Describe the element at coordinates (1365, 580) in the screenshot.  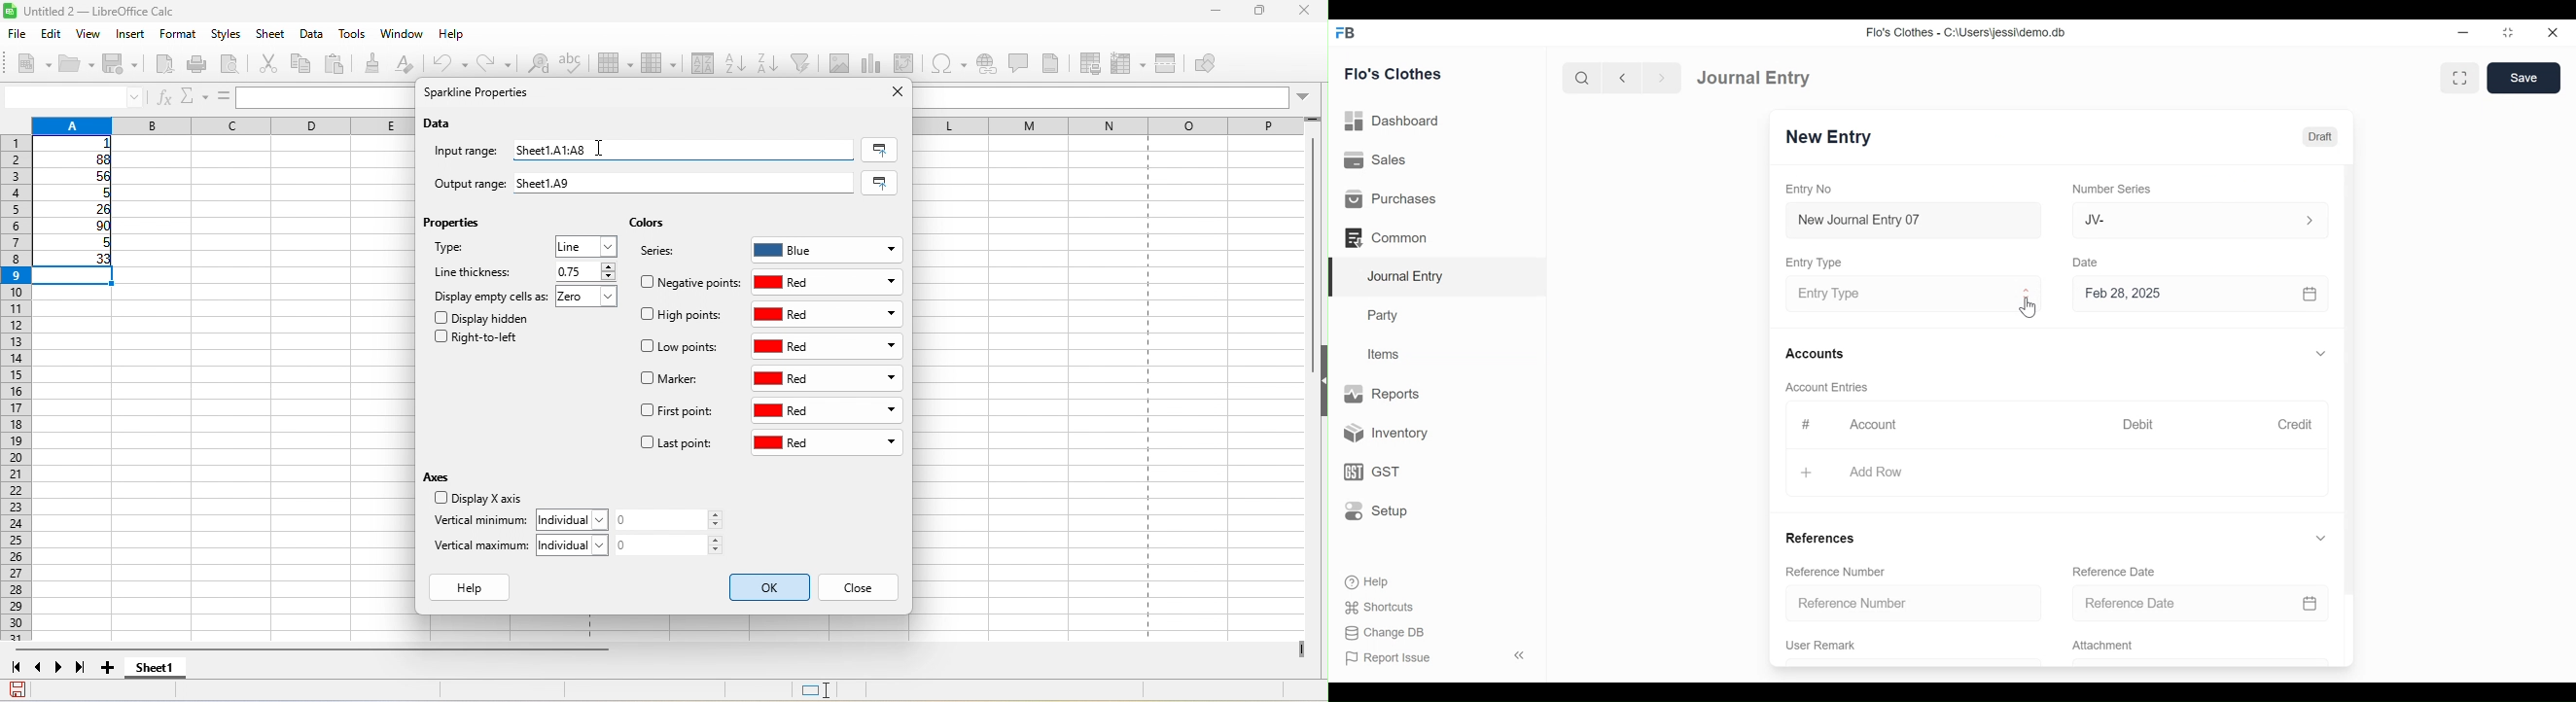
I see `Help` at that location.